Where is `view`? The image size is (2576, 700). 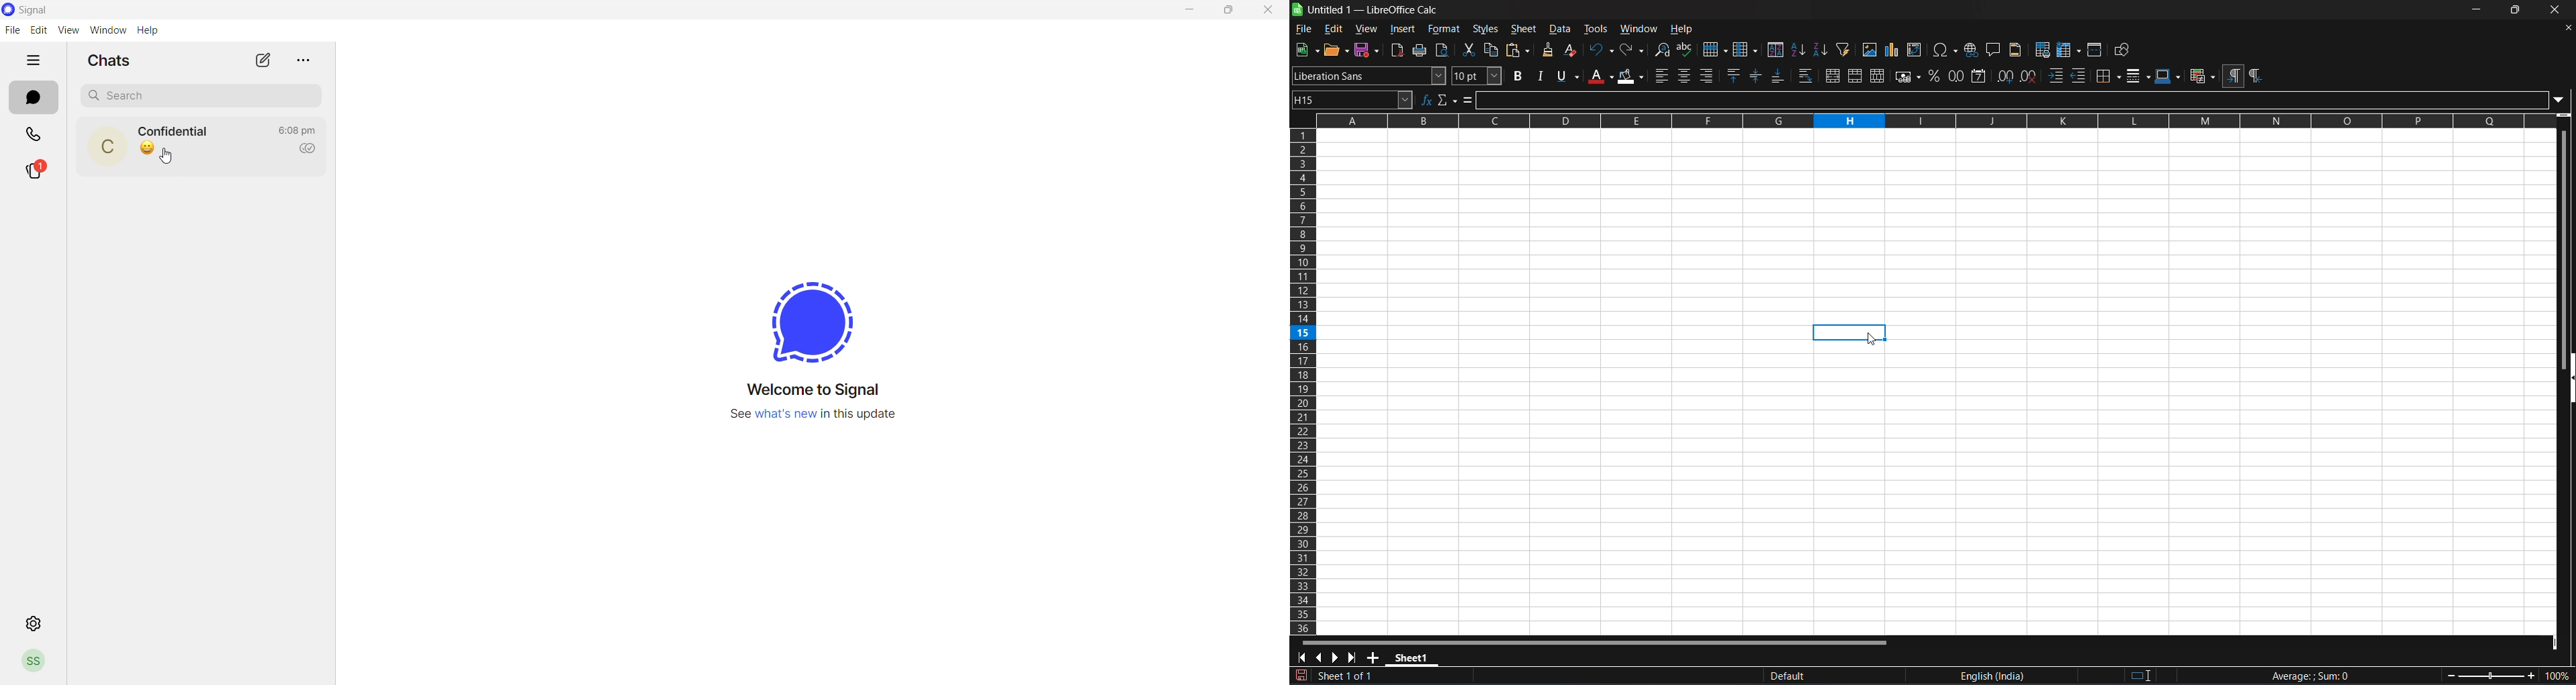
view is located at coordinates (69, 30).